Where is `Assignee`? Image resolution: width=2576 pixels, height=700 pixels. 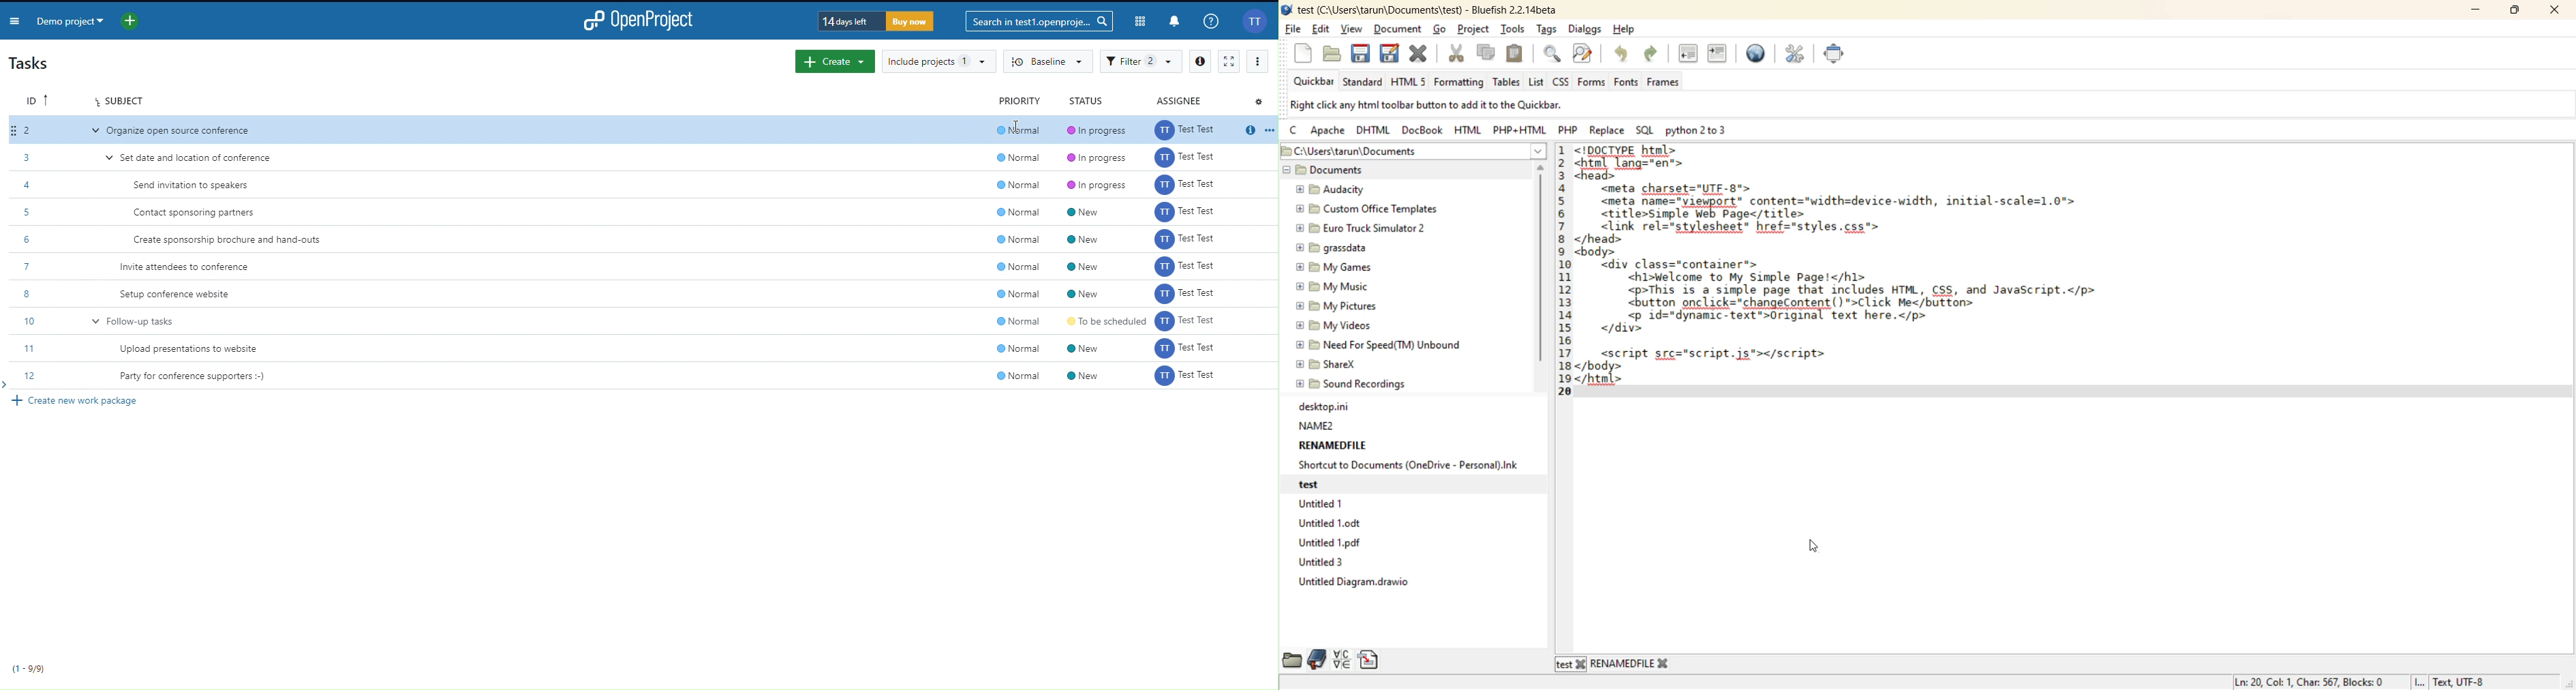 Assignee is located at coordinates (1180, 100).